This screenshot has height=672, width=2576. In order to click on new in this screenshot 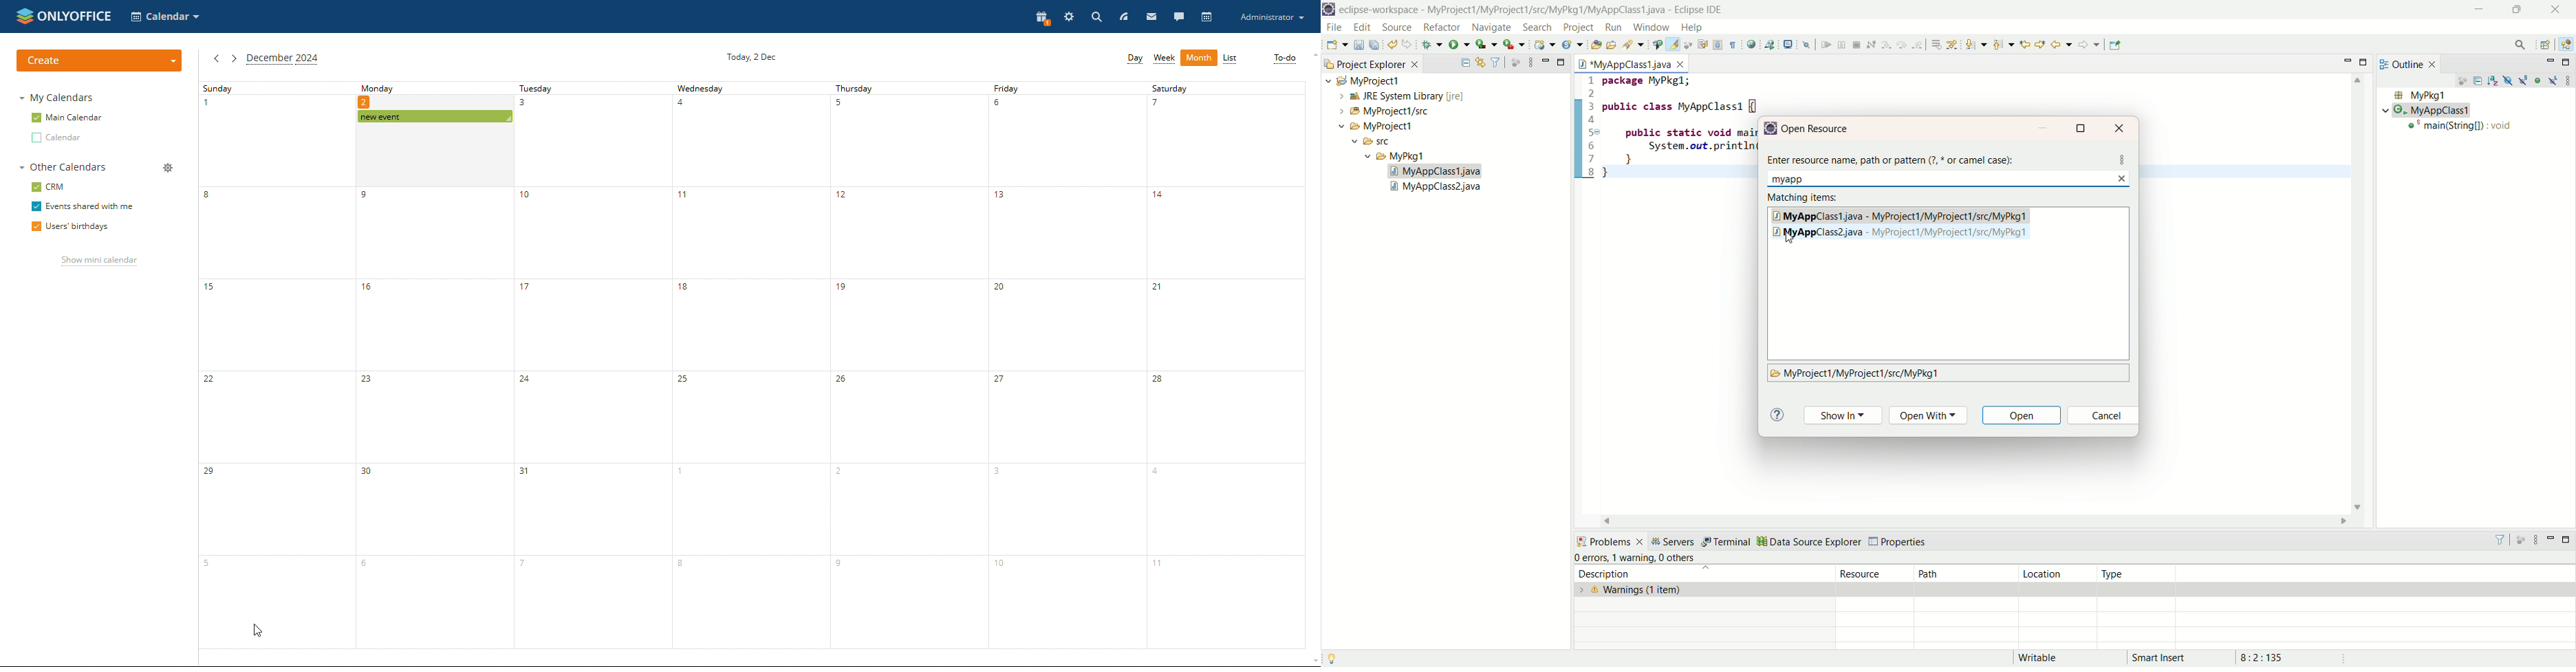, I will do `click(1336, 45)`.